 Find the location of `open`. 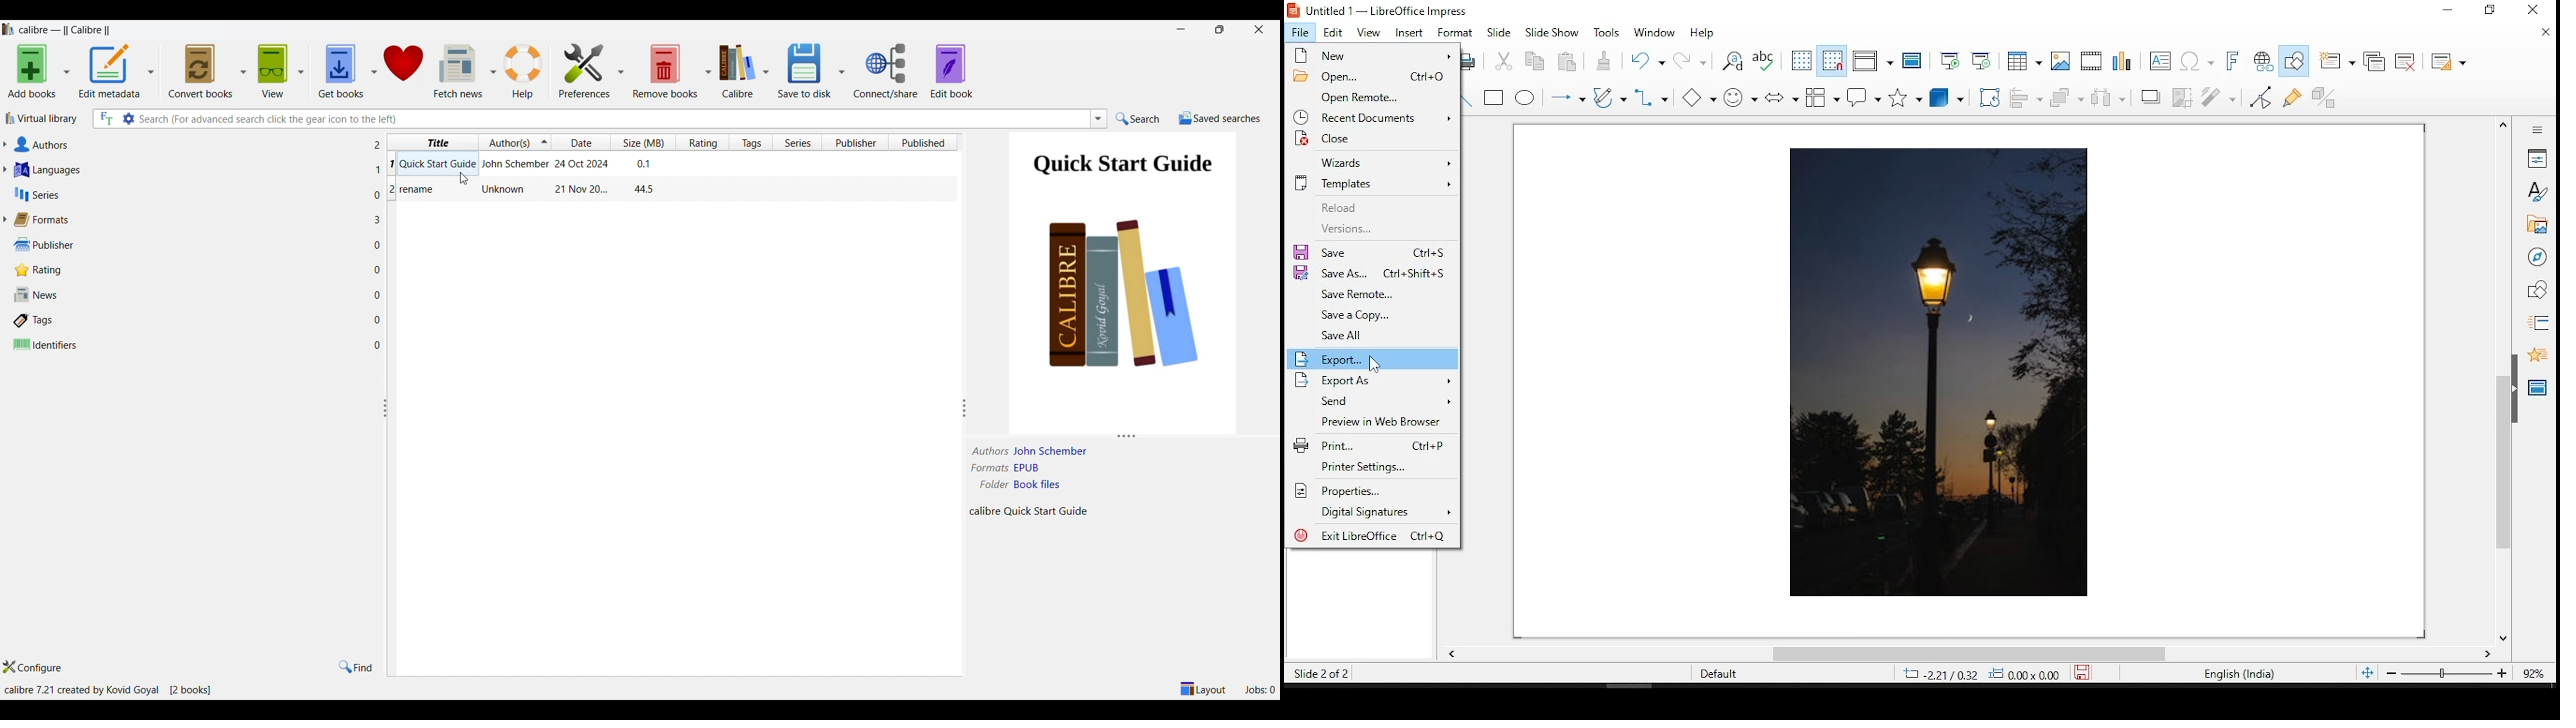

open is located at coordinates (1372, 78).